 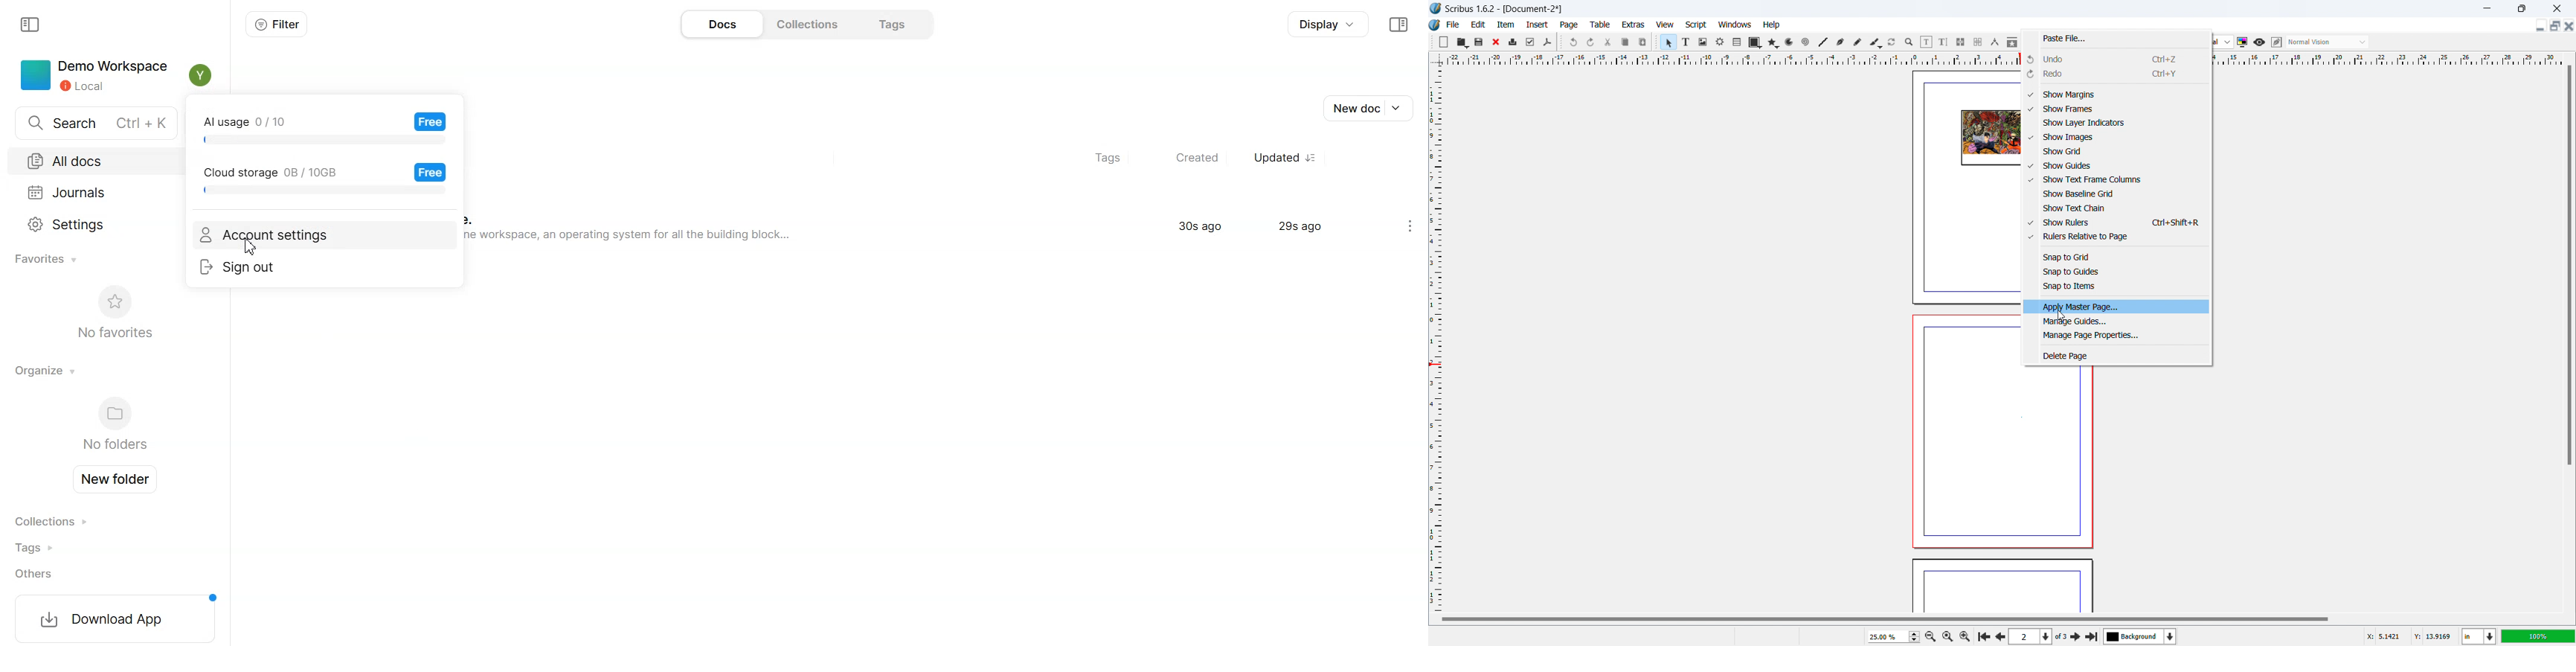 I want to click on cursor, so click(x=2061, y=313).